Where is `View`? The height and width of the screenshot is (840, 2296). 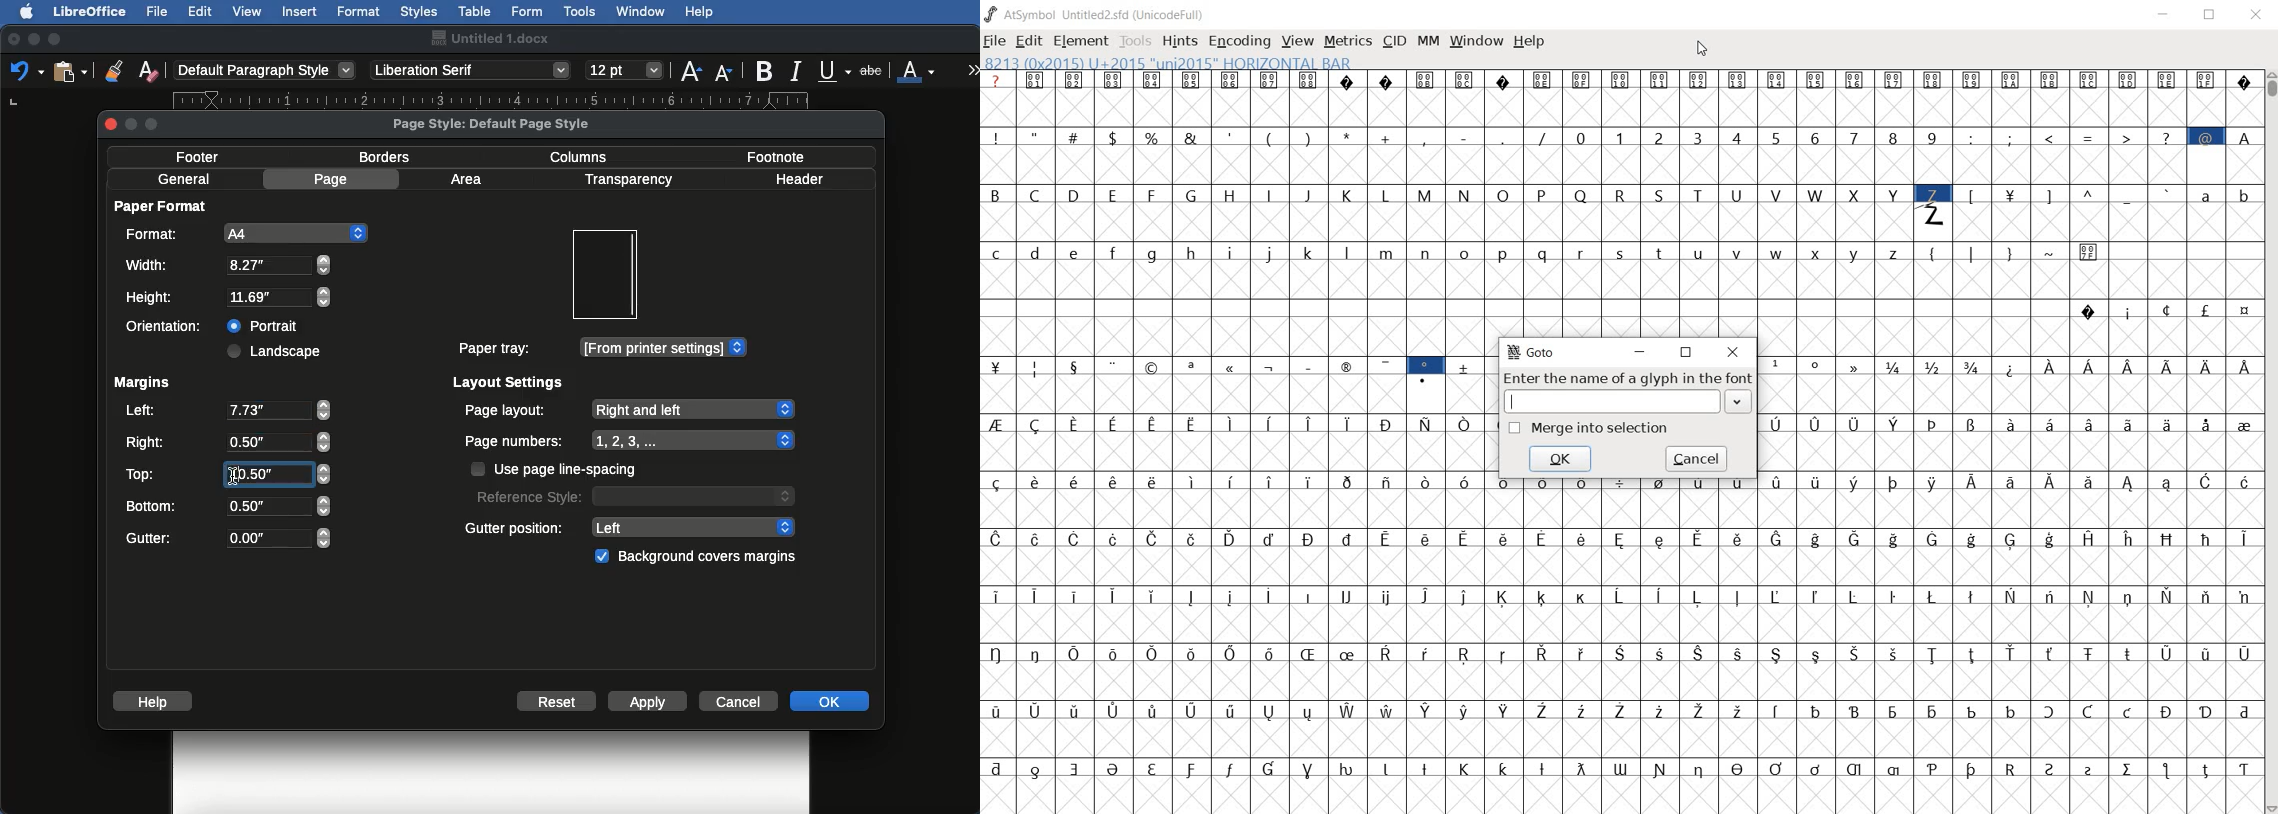 View is located at coordinates (248, 11).